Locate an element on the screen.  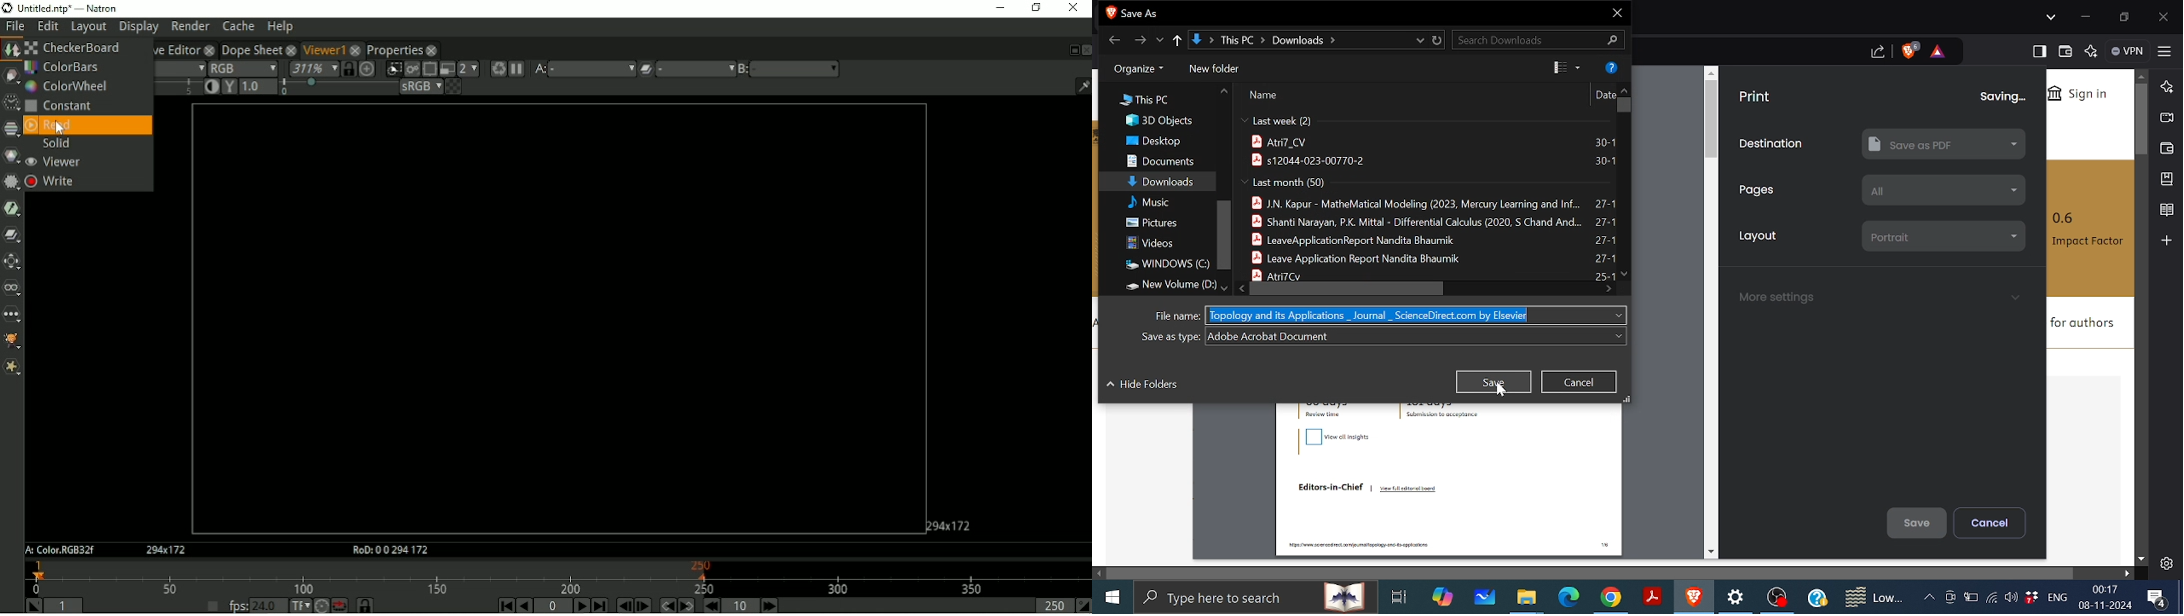
close is located at coordinates (209, 49).